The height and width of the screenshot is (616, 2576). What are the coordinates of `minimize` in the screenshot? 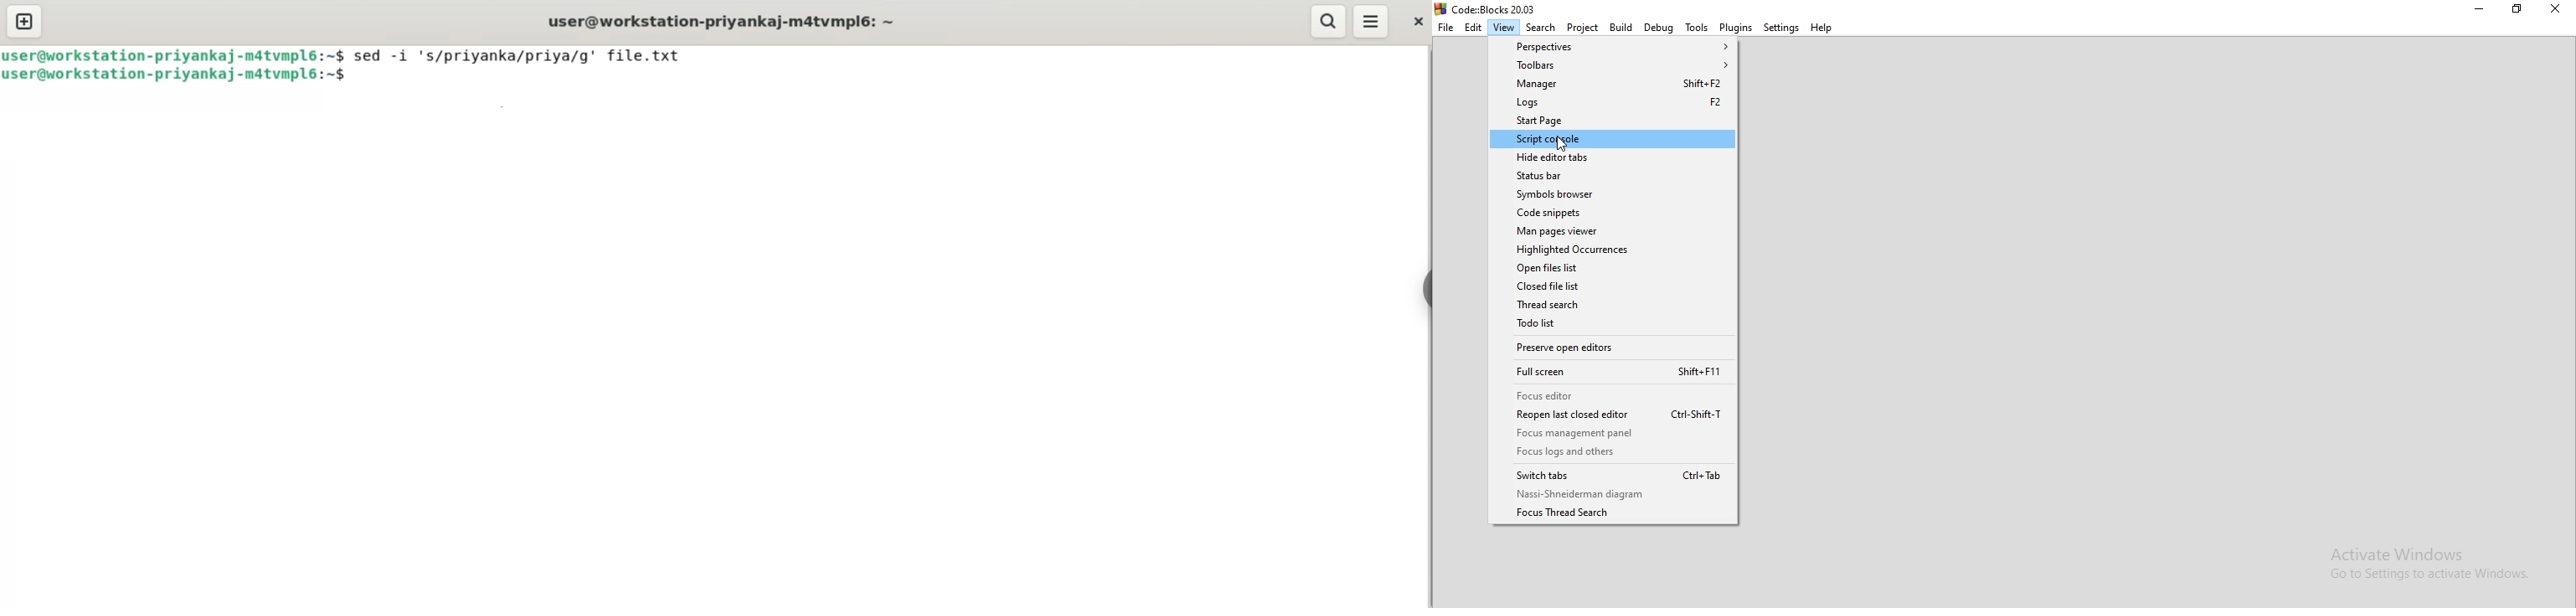 It's located at (2478, 11).